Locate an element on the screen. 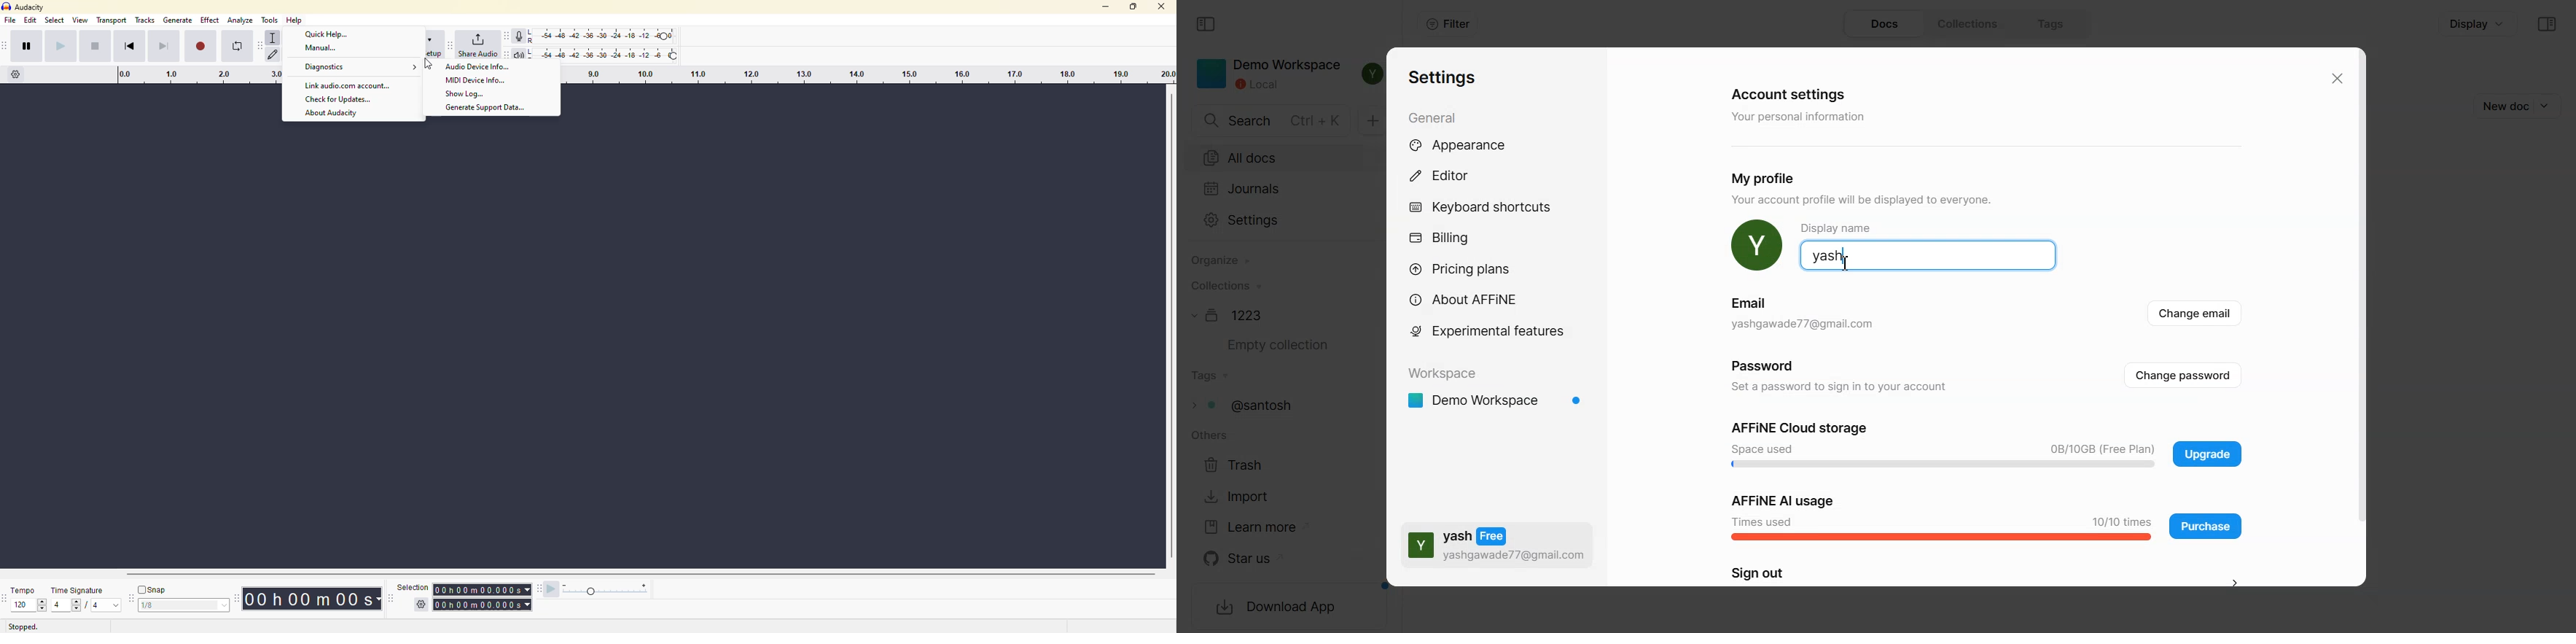 The width and height of the screenshot is (2576, 644). Settings is located at coordinates (1273, 221).